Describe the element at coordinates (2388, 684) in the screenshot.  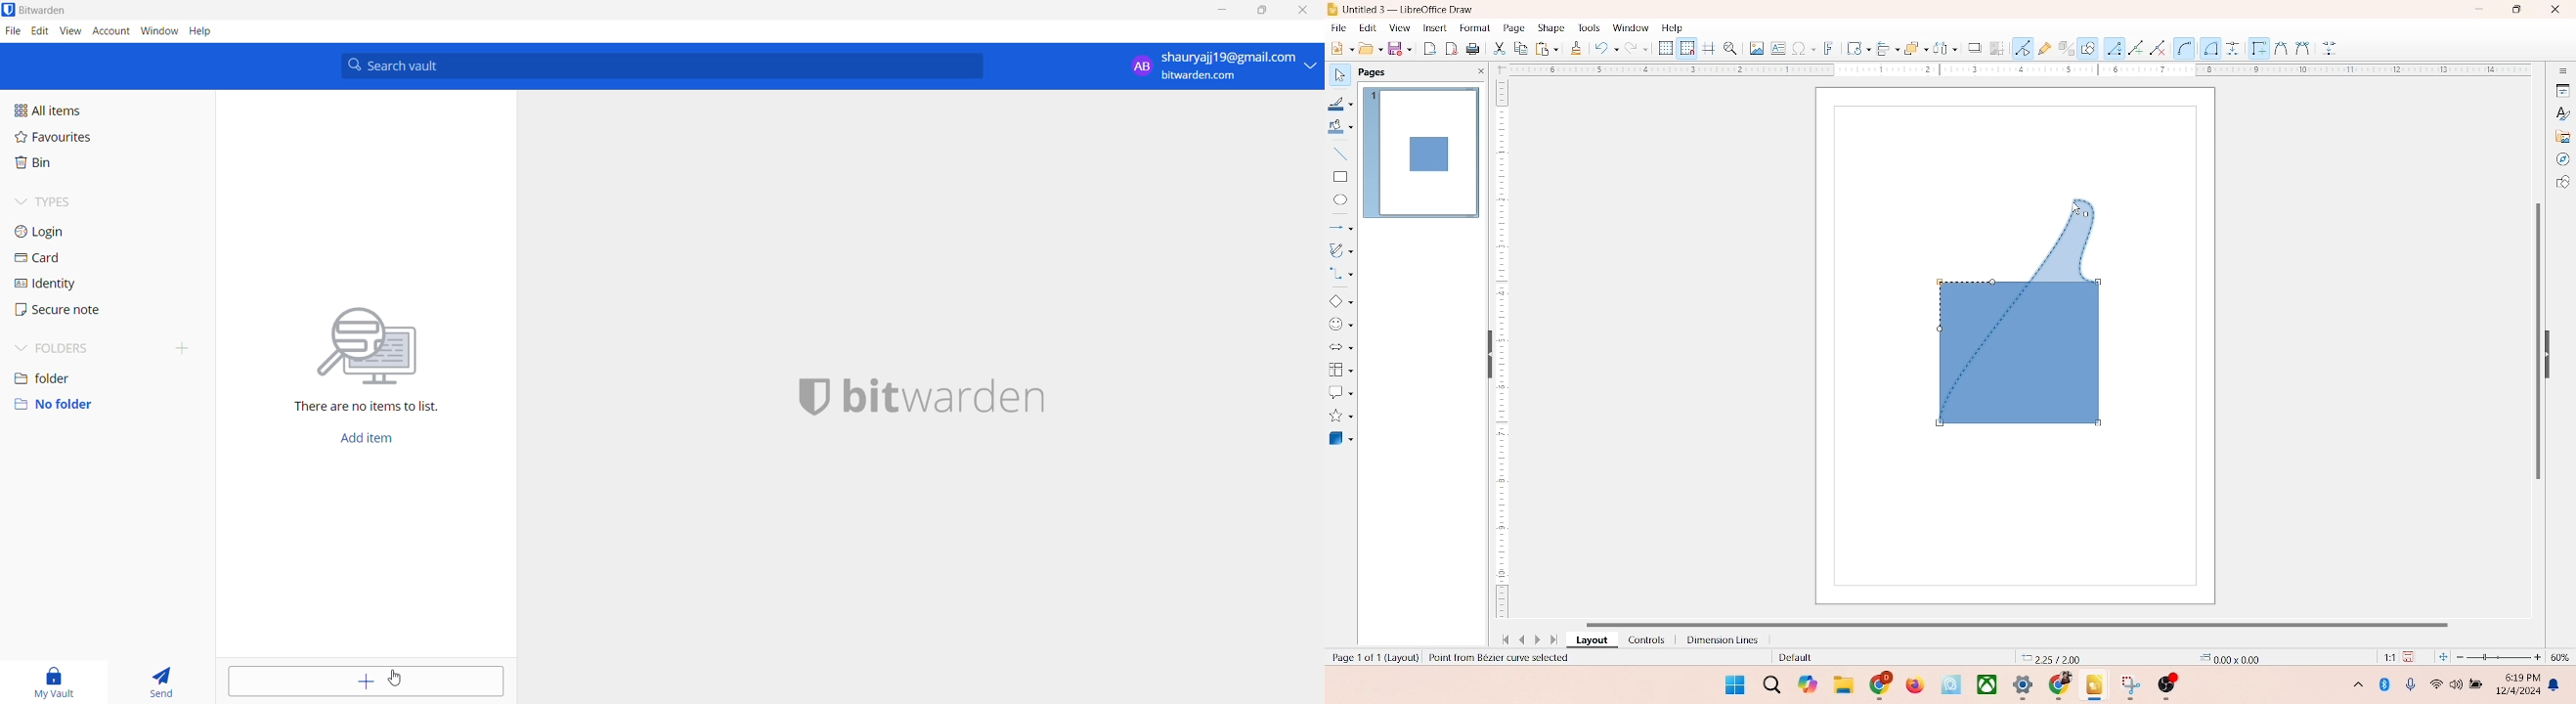
I see `Bluetooth` at that location.